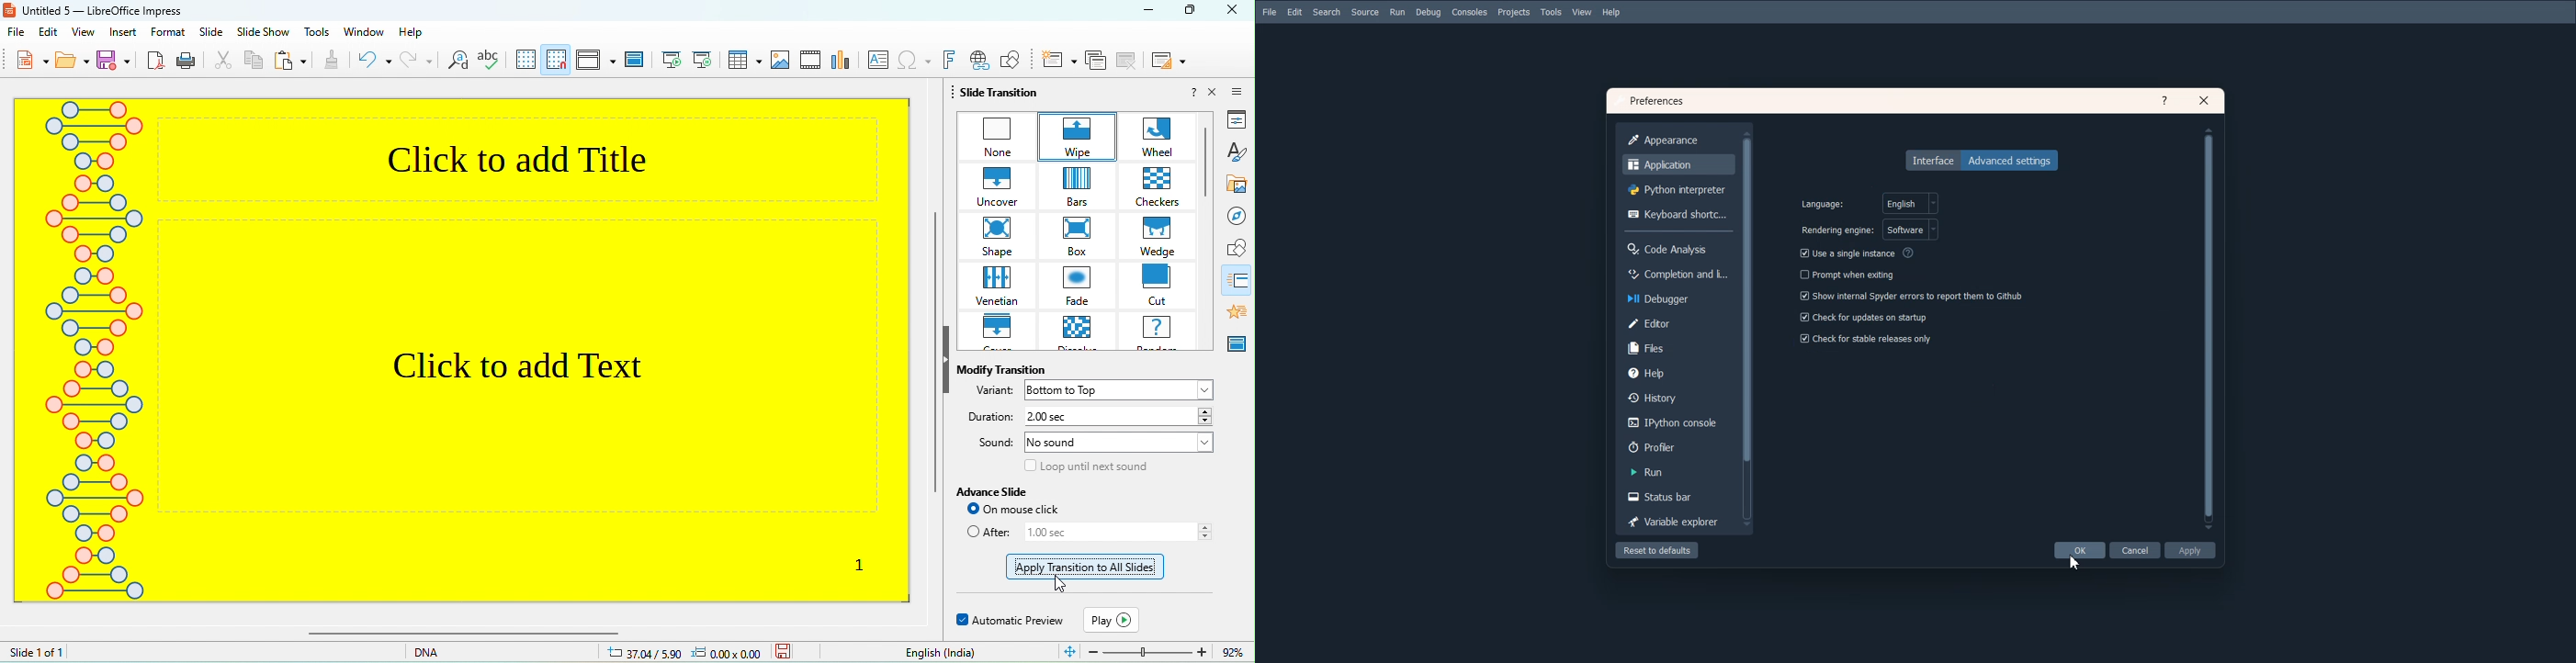  Describe the element at coordinates (1113, 618) in the screenshot. I see `play` at that location.